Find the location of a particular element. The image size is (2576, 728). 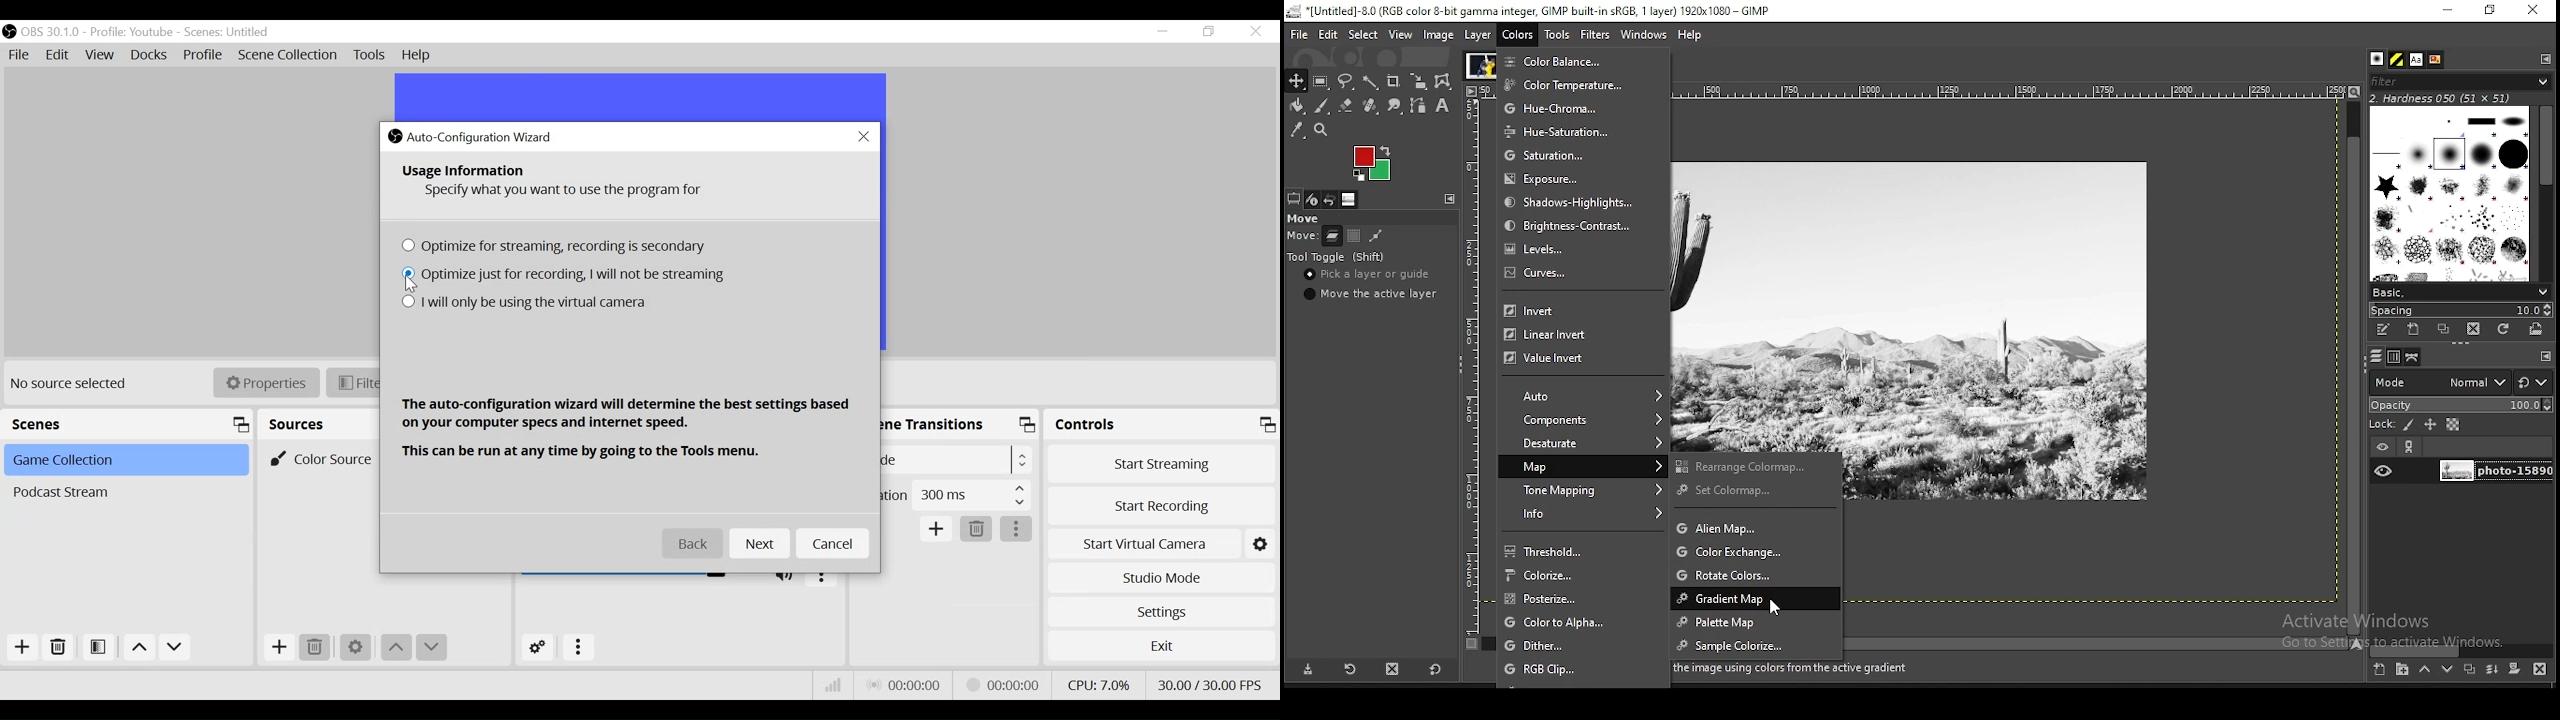

Controls is located at coordinates (1159, 425).